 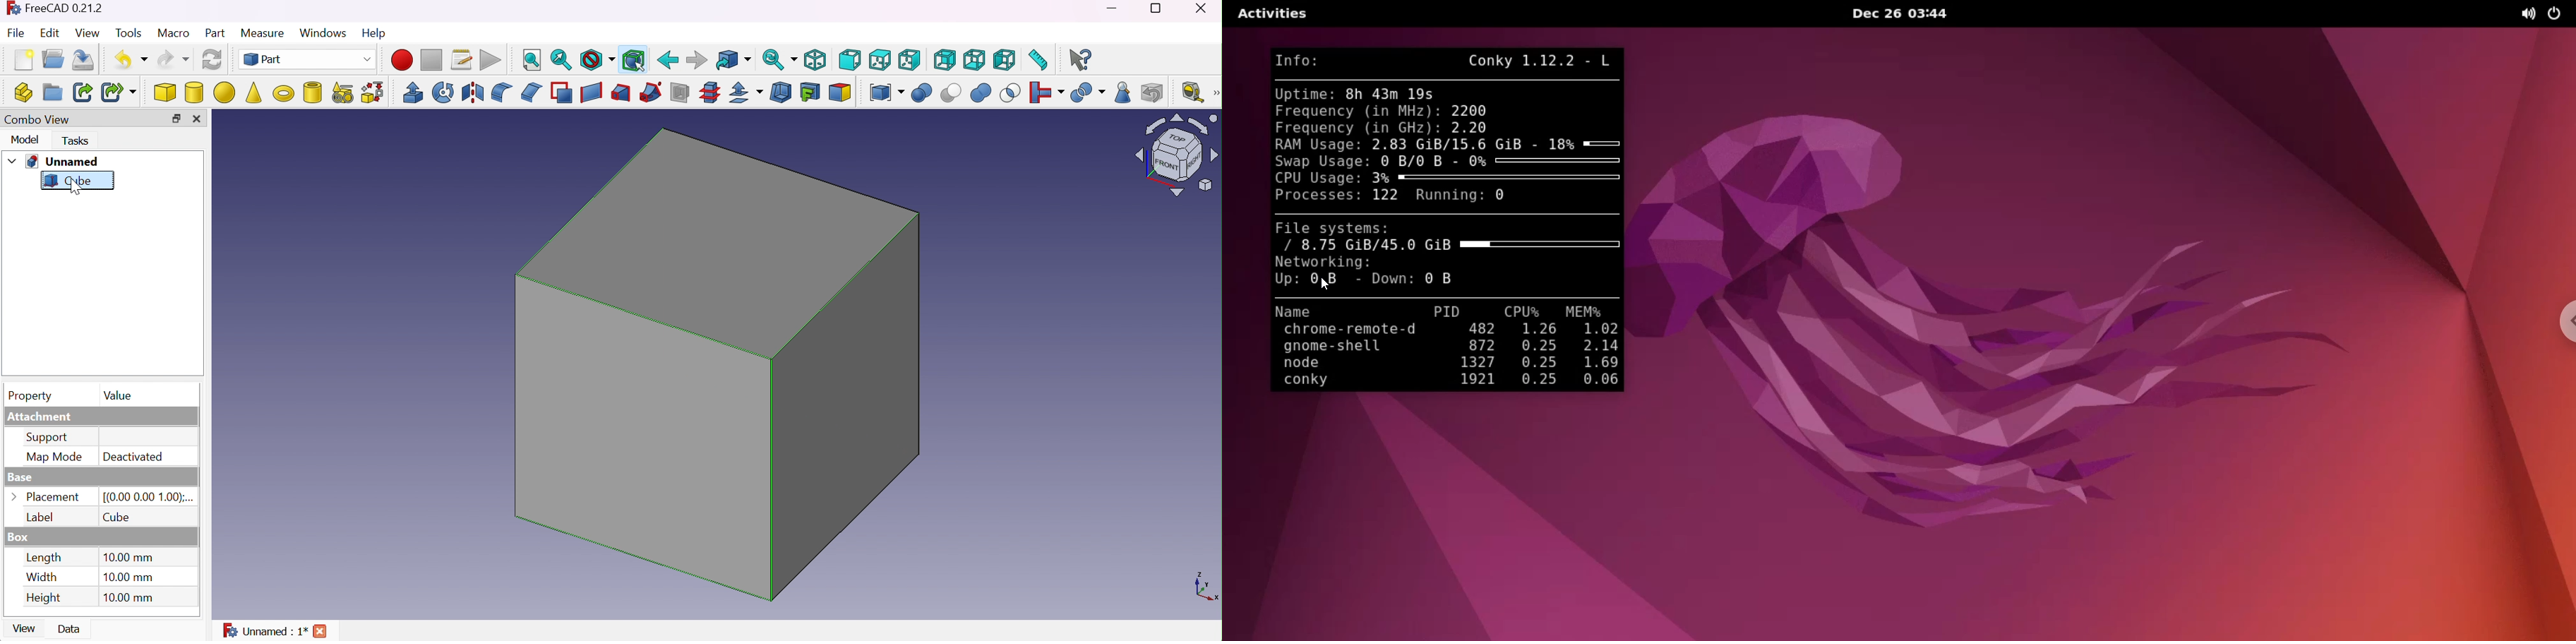 I want to click on Isometric, so click(x=816, y=62).